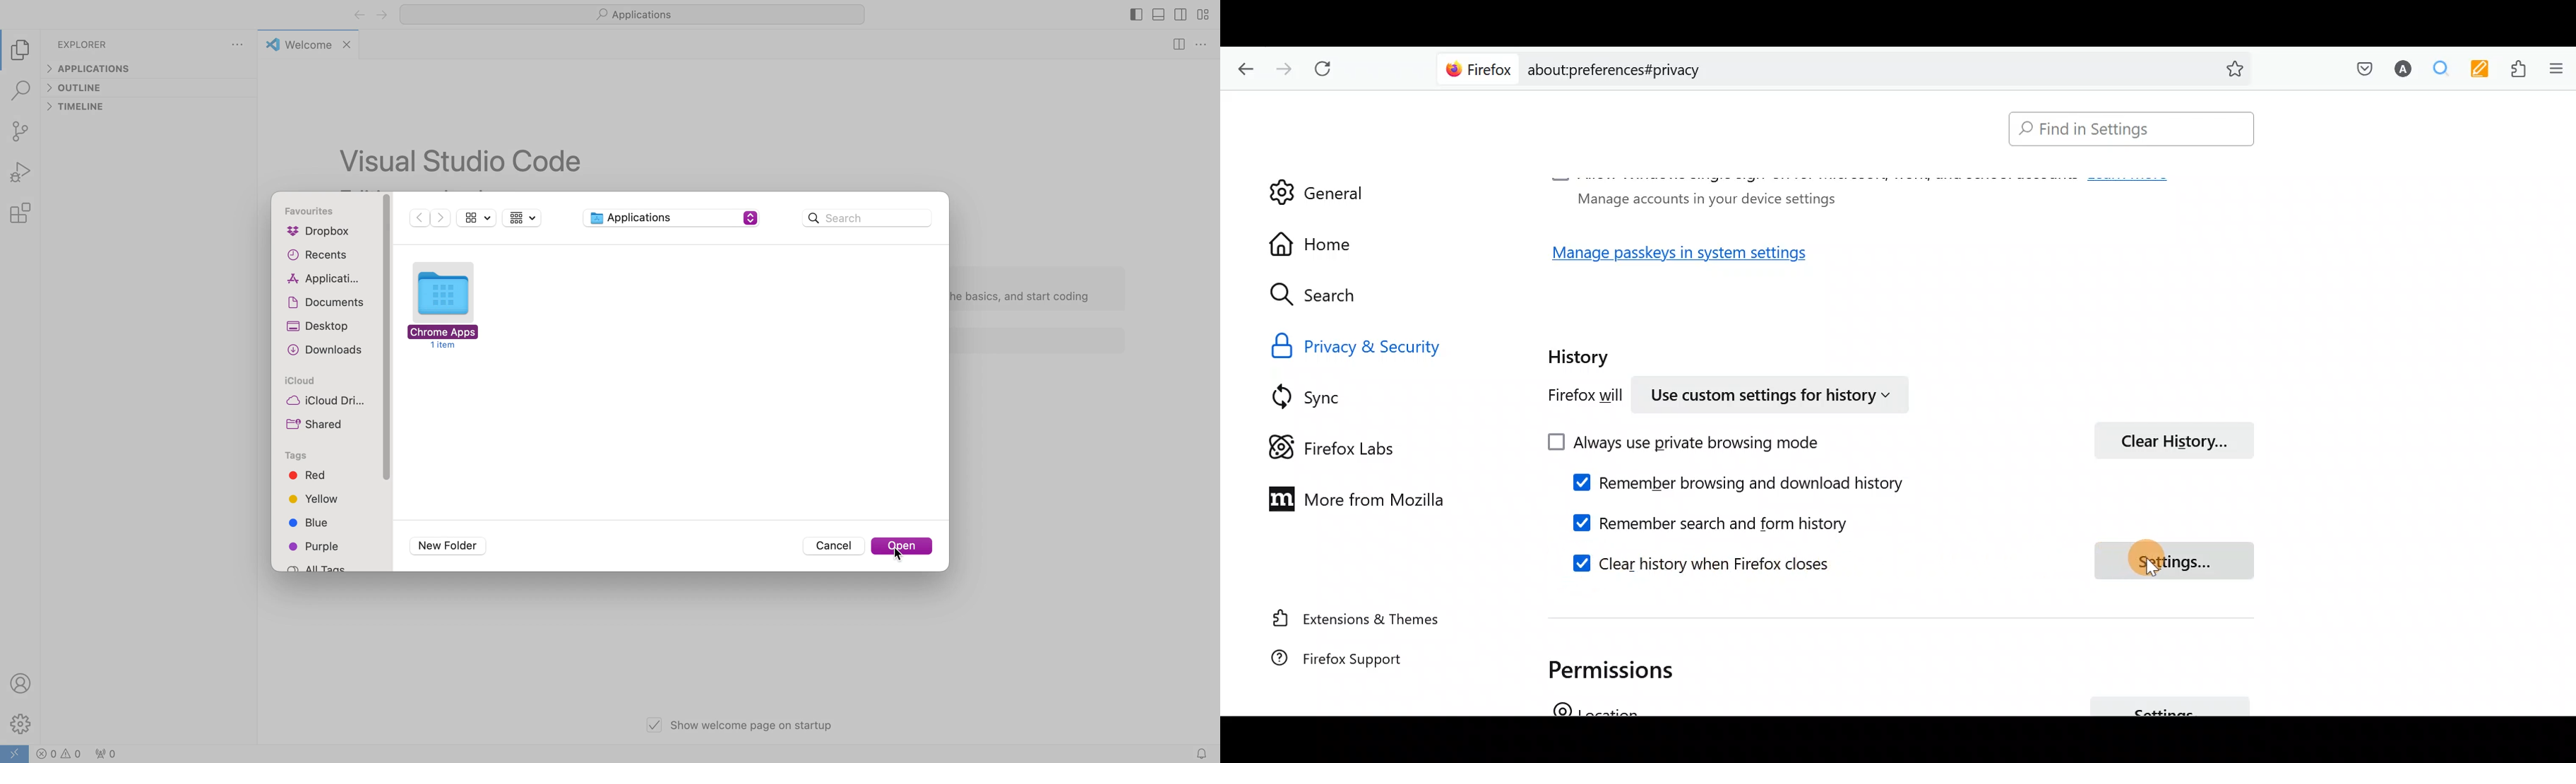 The width and height of the screenshot is (2576, 784). What do you see at coordinates (20, 682) in the screenshot?
I see `profile` at bounding box center [20, 682].